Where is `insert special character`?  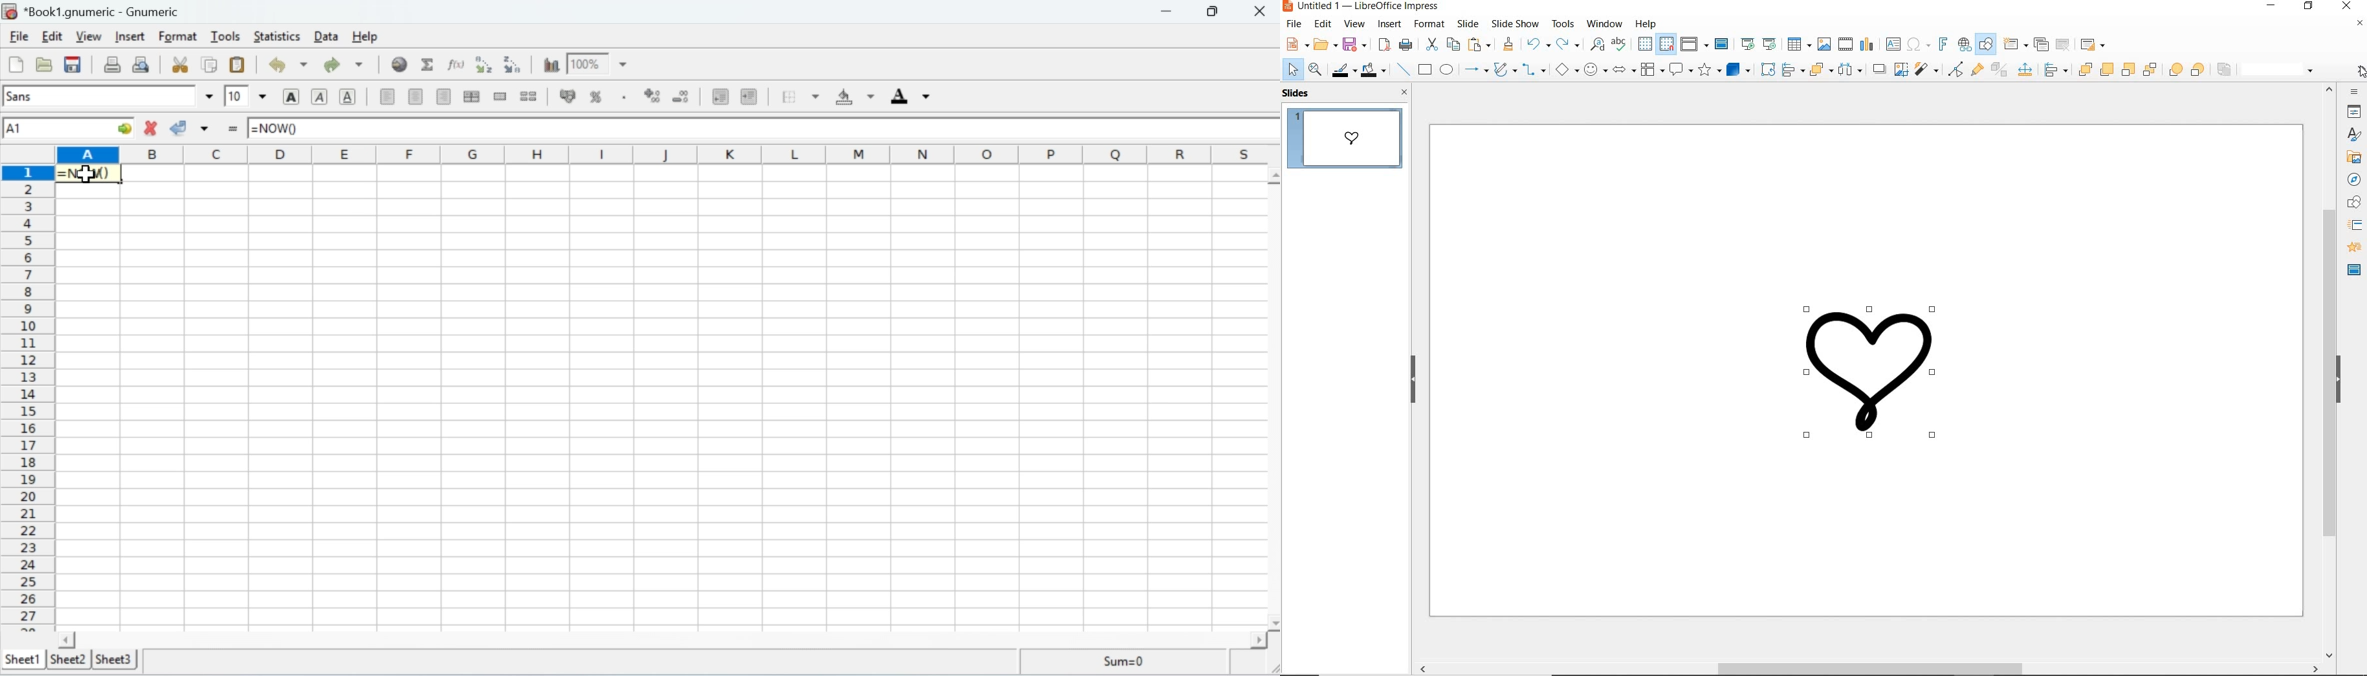 insert special character is located at coordinates (1918, 45).